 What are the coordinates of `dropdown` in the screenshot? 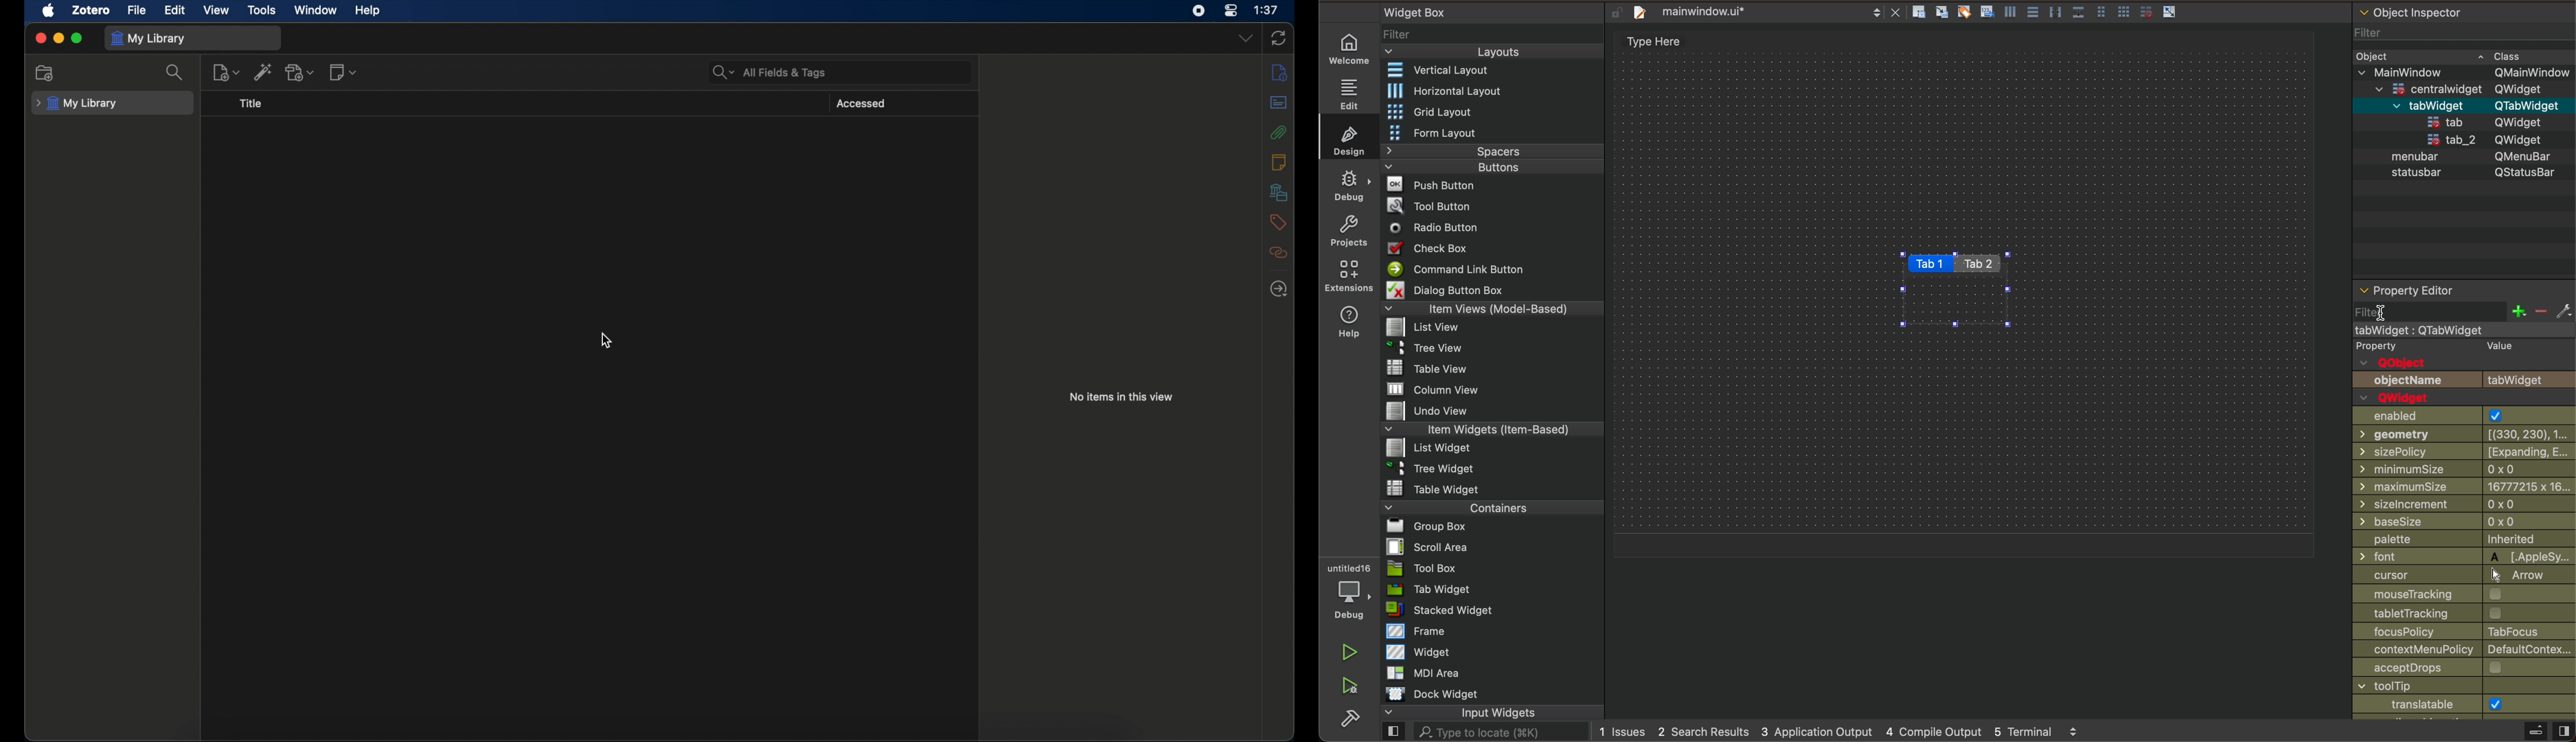 It's located at (1244, 38).